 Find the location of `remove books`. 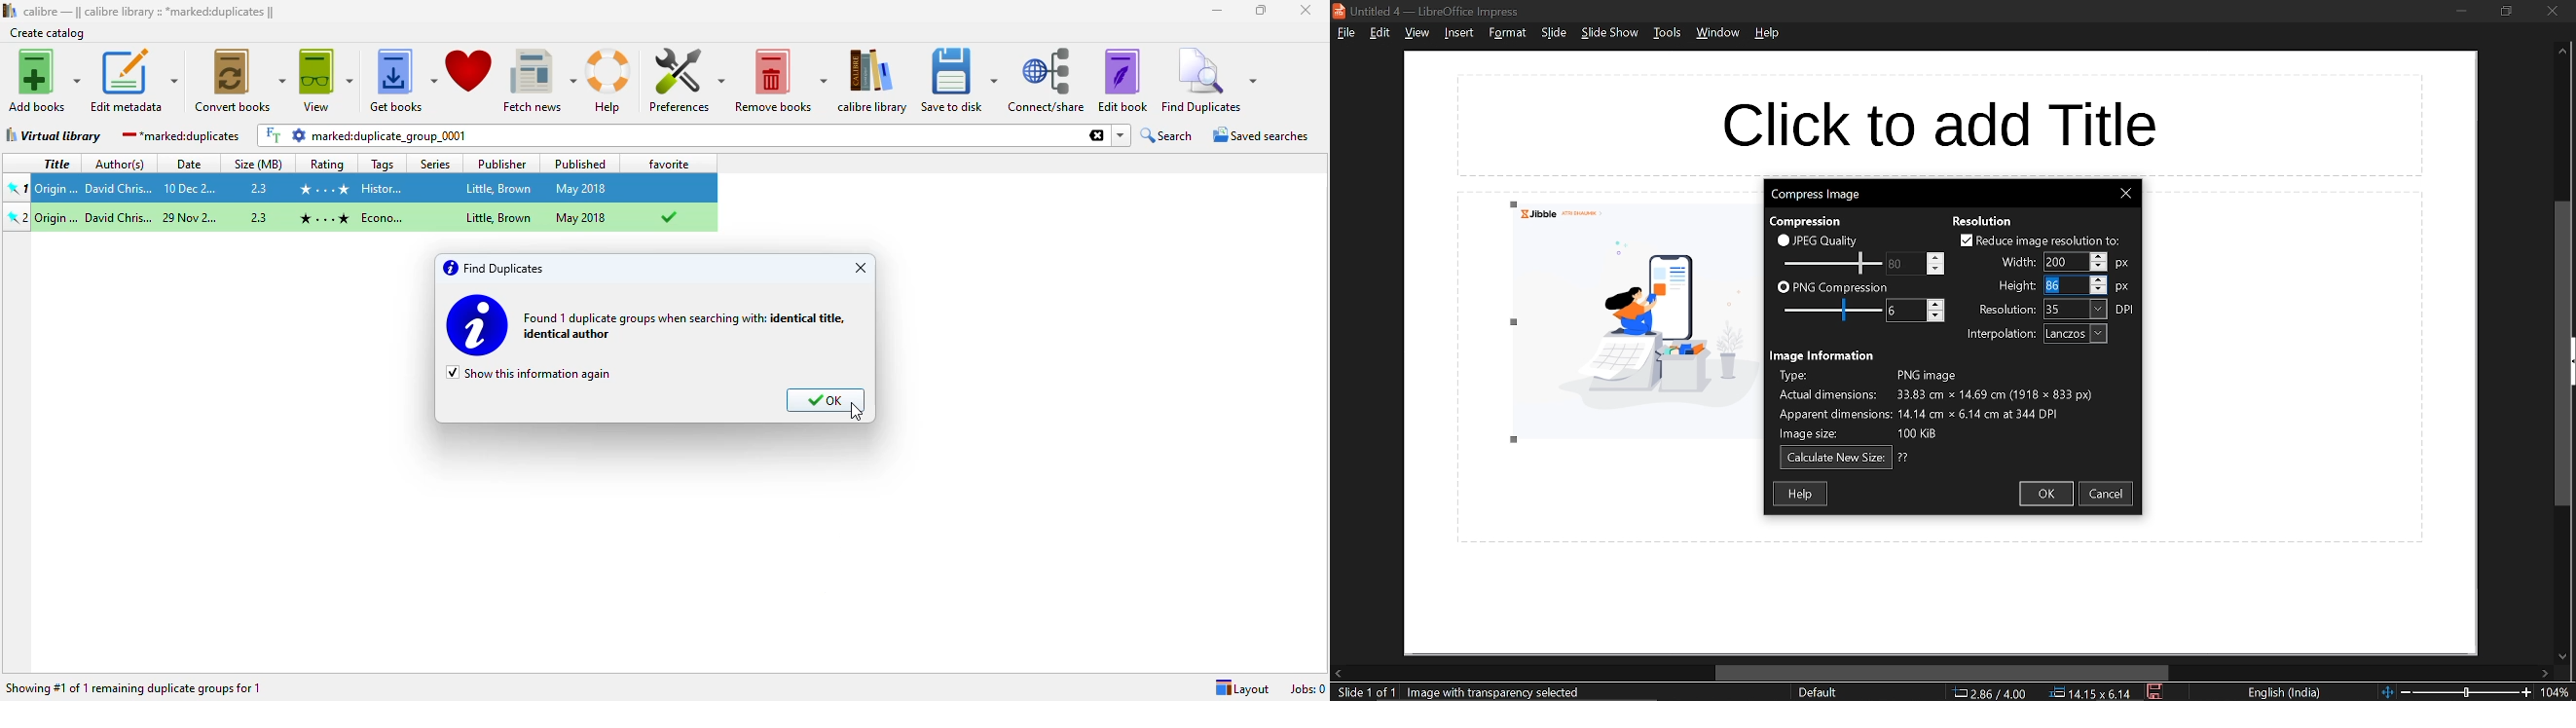

remove books is located at coordinates (780, 80).